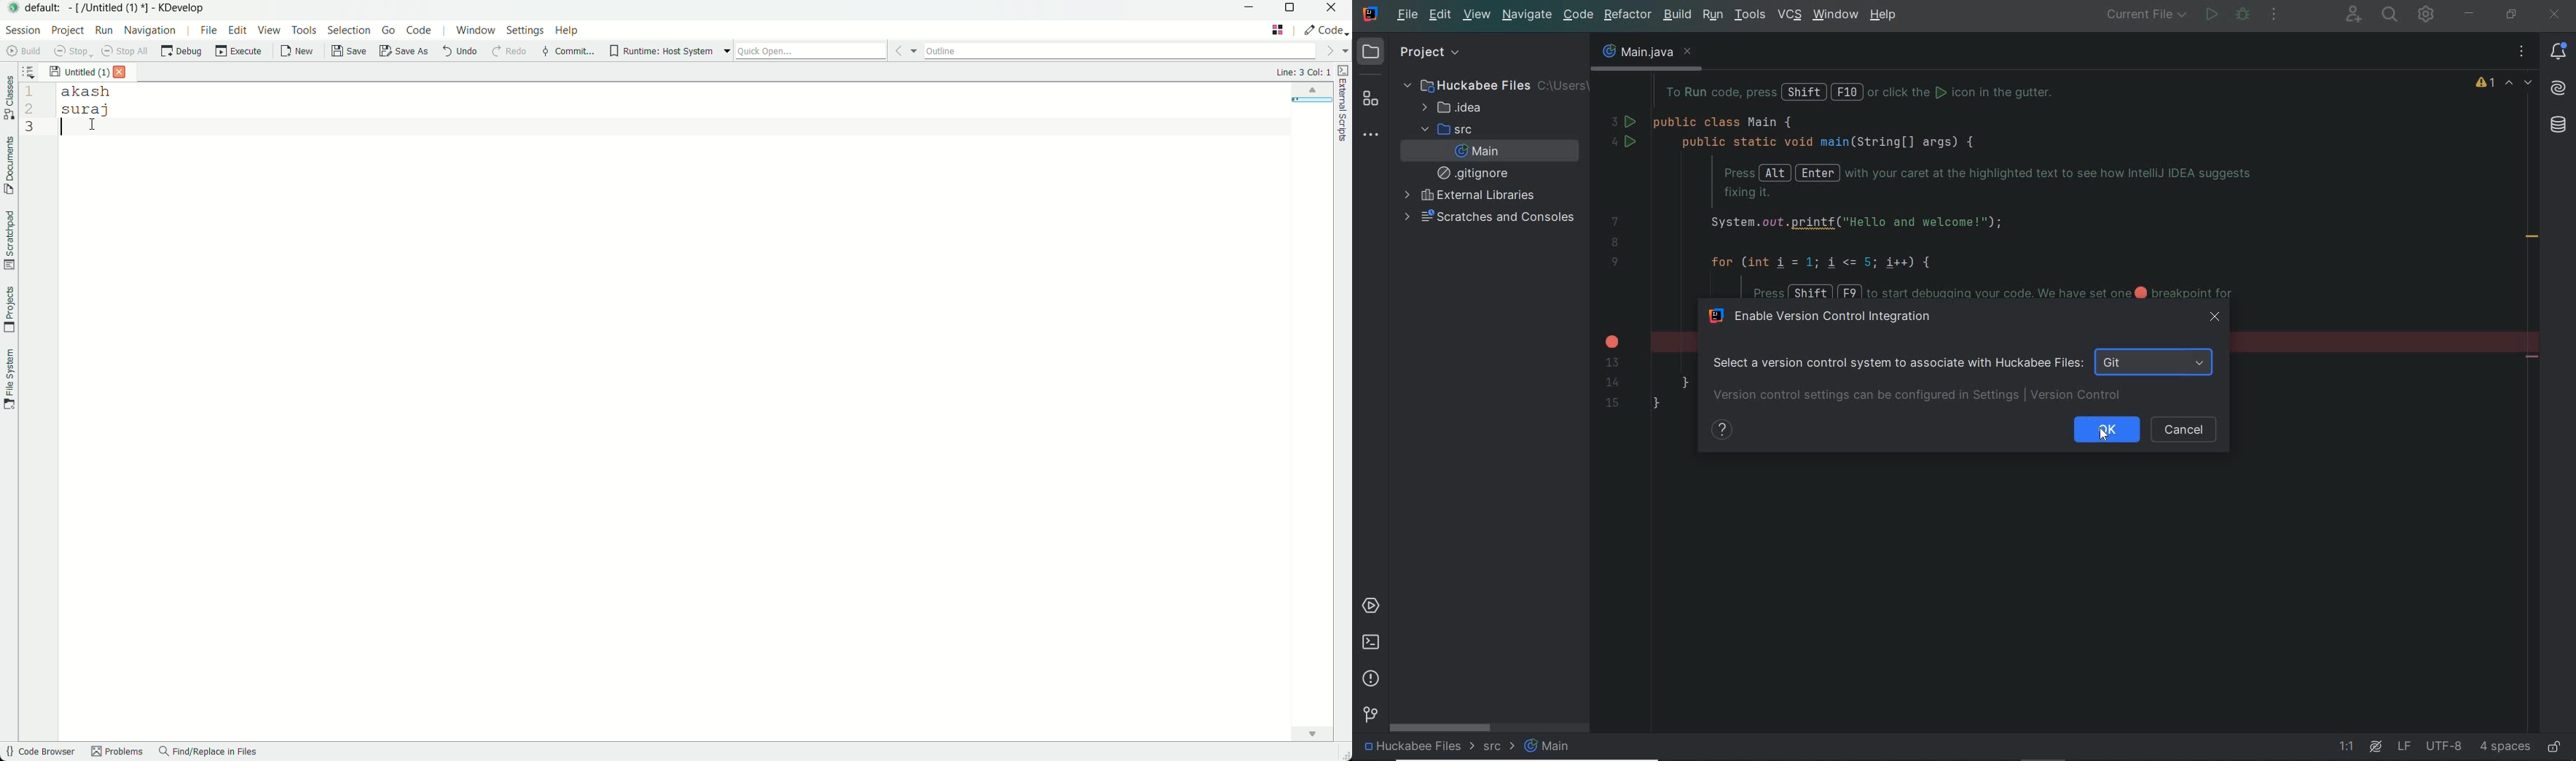  What do you see at coordinates (404, 53) in the screenshot?
I see `save as` at bounding box center [404, 53].